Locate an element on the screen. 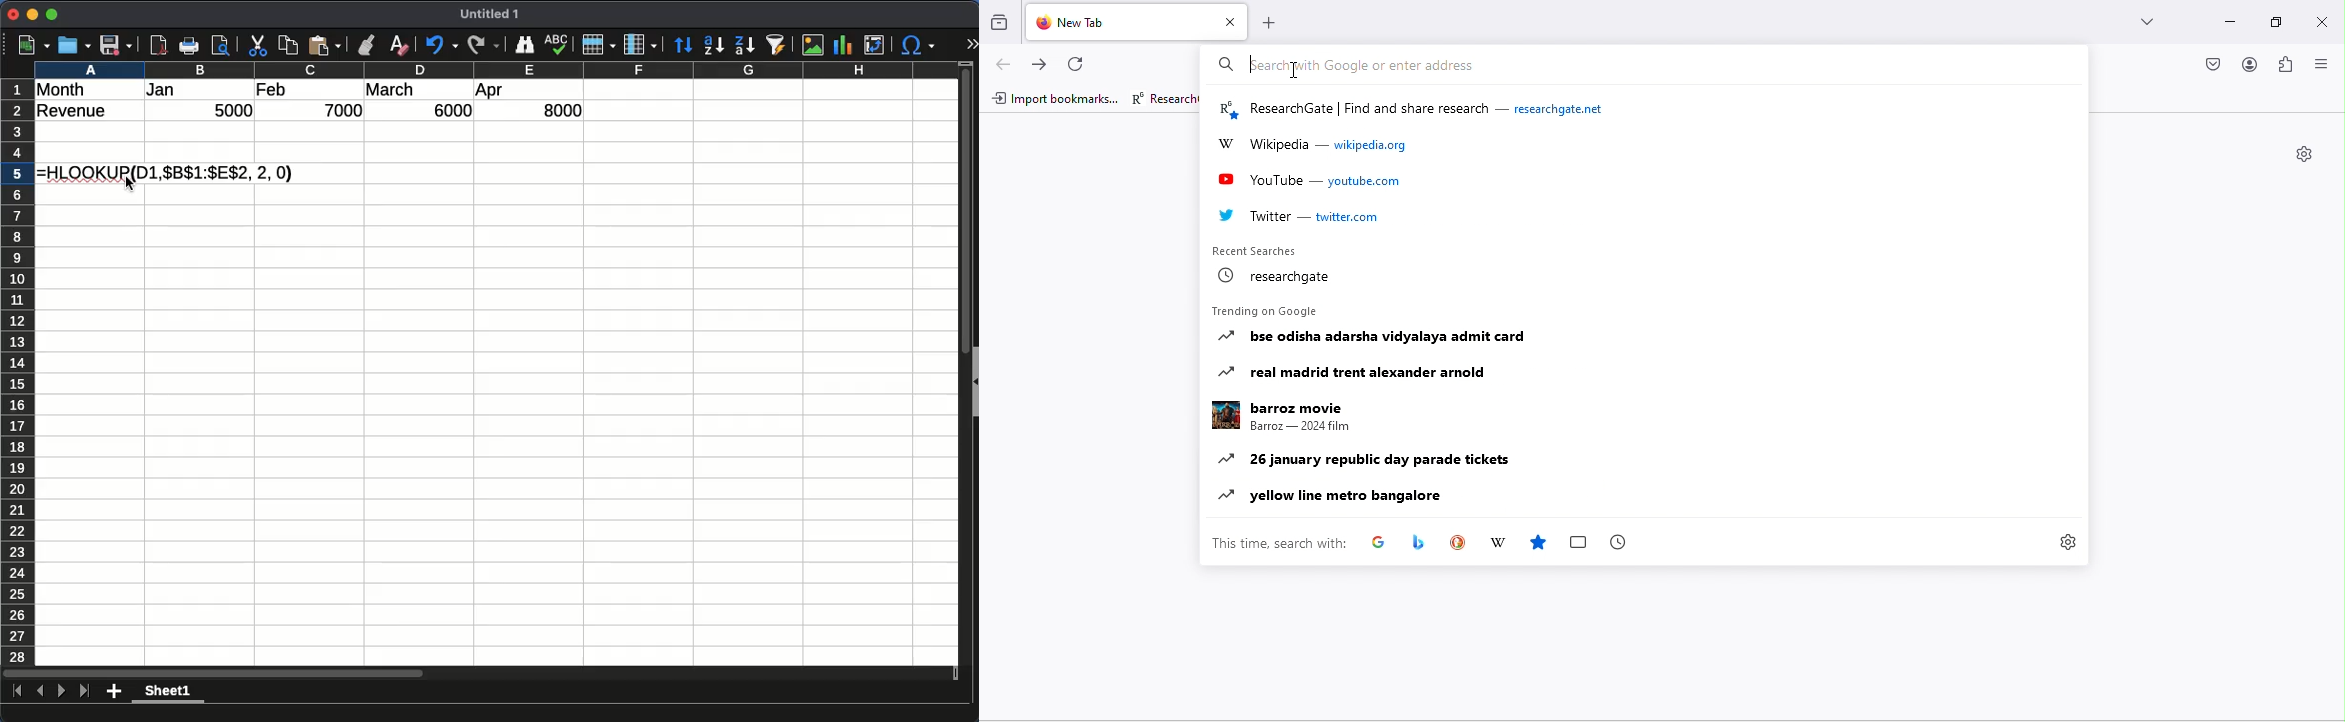 The image size is (2352, 728). search bar is located at coordinates (1644, 64).